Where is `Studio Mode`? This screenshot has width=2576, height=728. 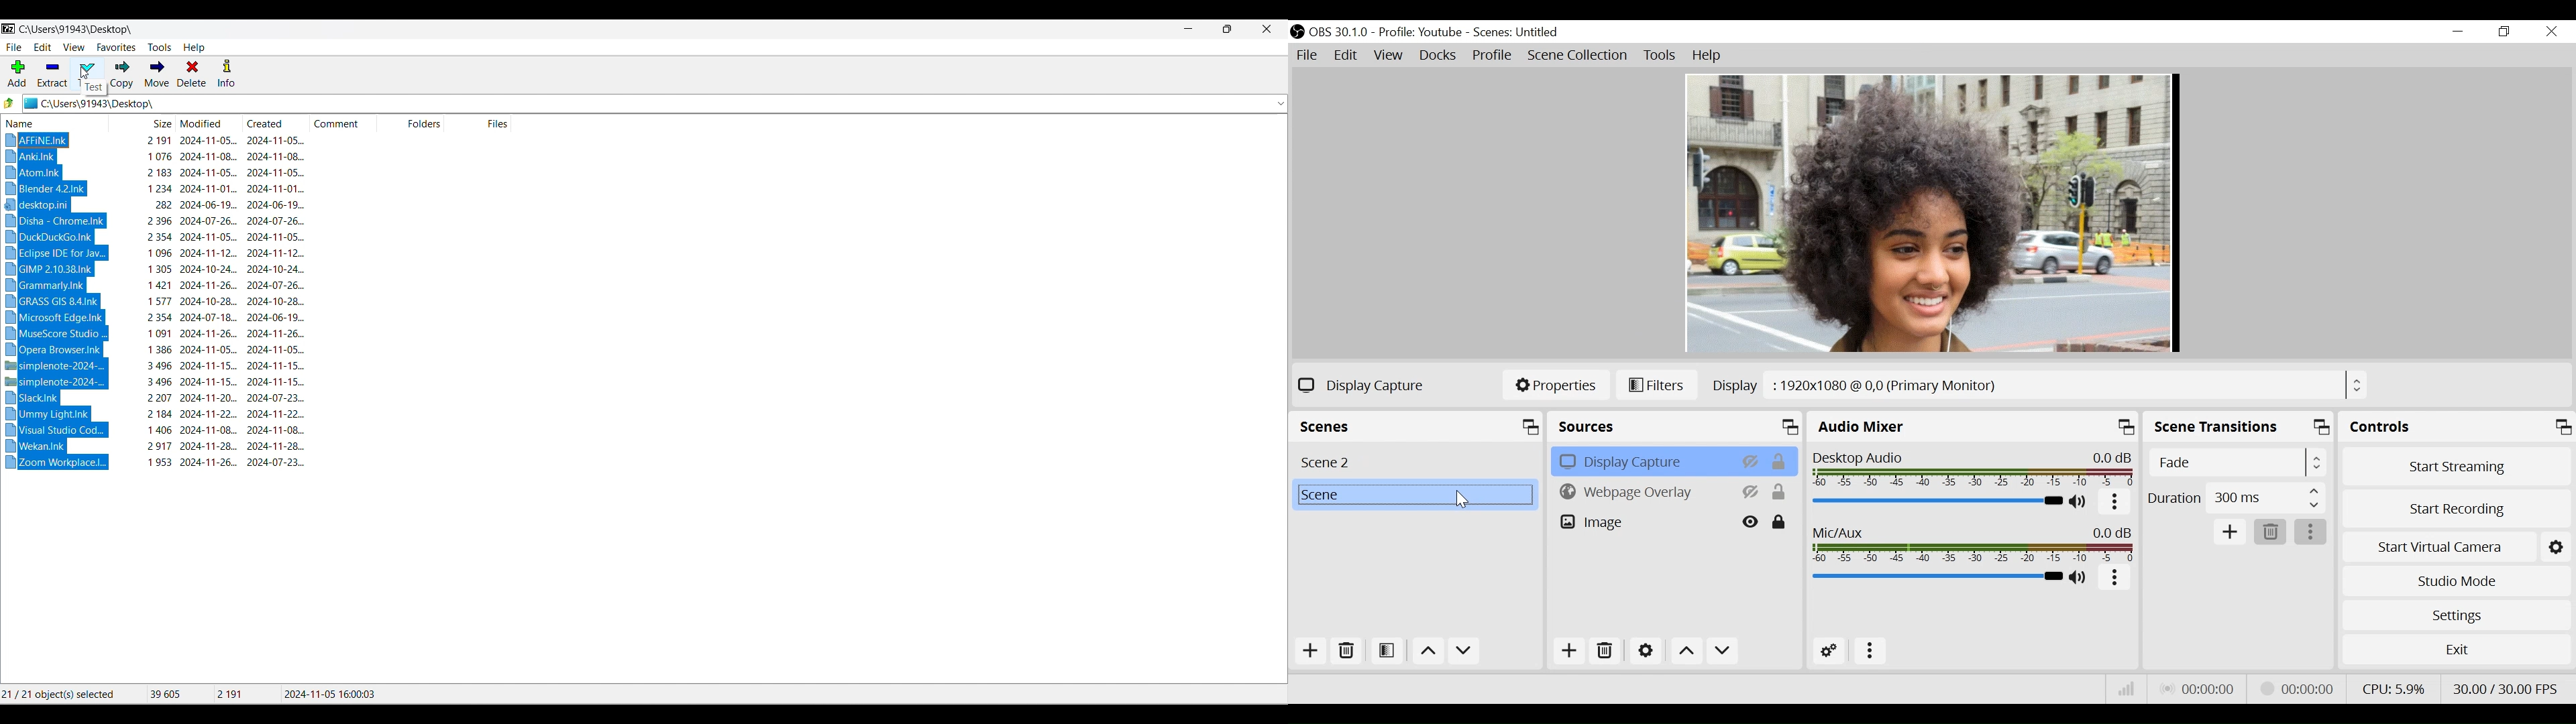
Studio Mode is located at coordinates (2454, 581).